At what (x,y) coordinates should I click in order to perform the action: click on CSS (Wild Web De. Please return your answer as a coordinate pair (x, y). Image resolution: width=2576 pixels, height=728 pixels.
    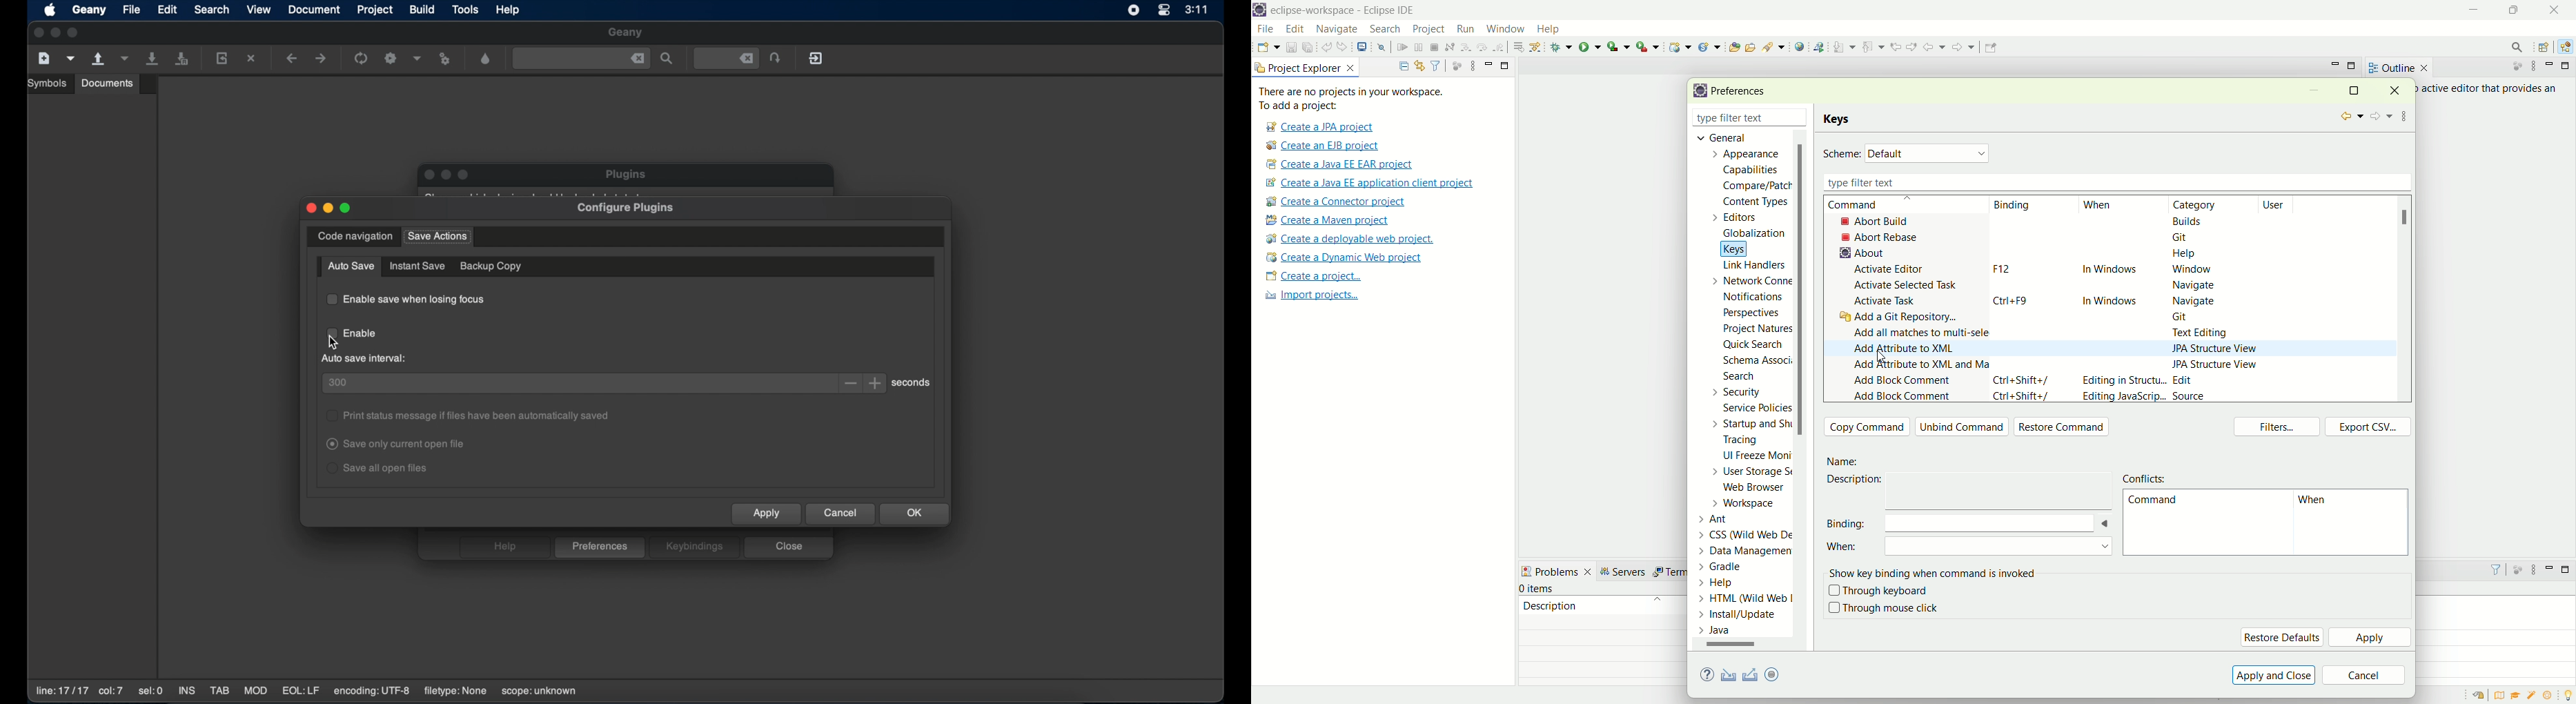
    Looking at the image, I should click on (1749, 533).